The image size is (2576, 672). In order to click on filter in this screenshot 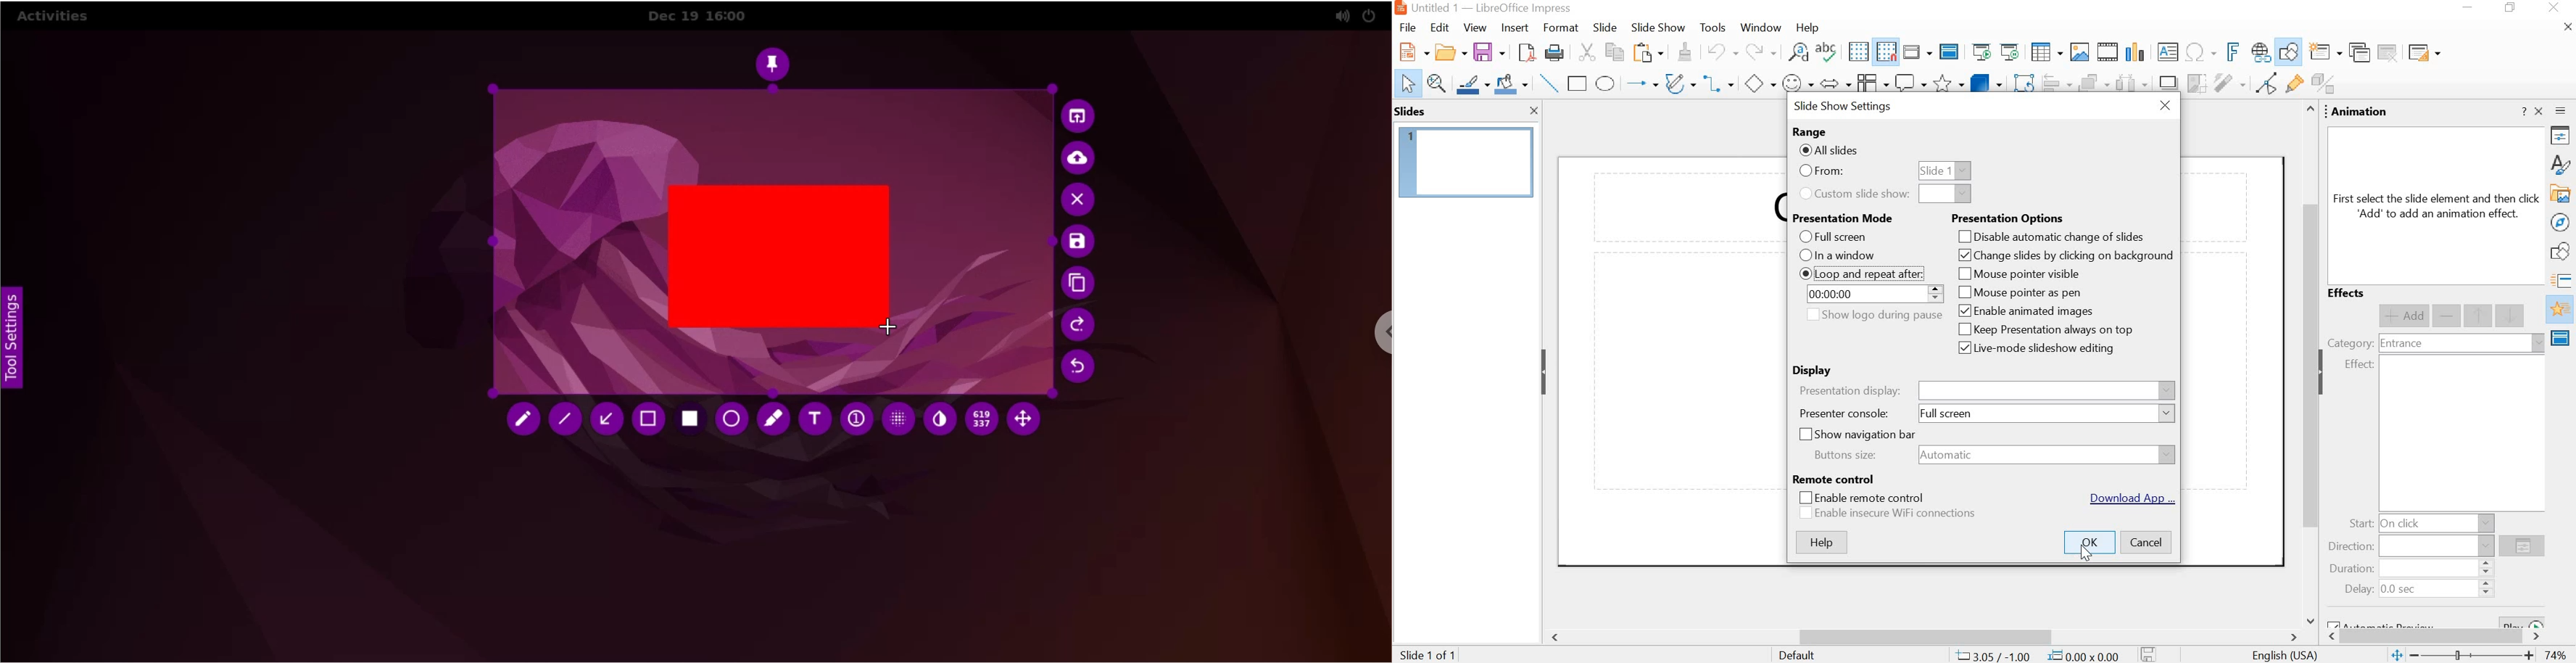, I will do `click(2229, 83)`.